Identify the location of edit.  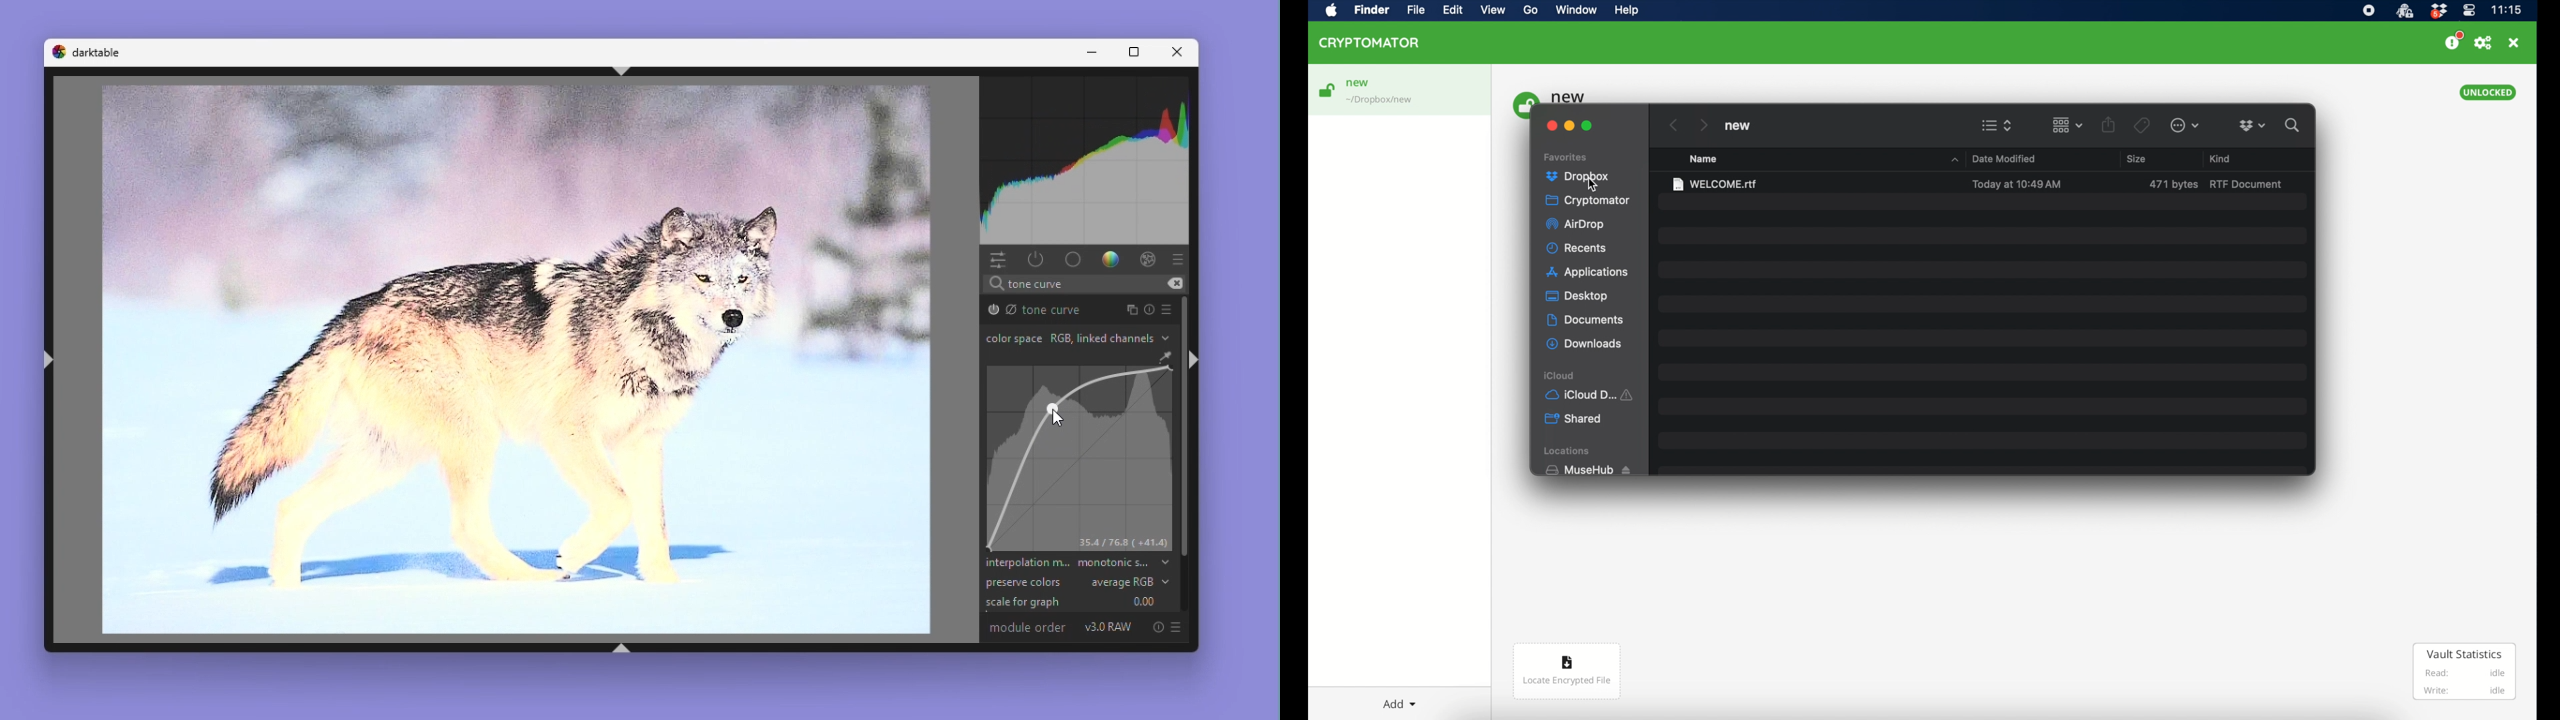
(1453, 10).